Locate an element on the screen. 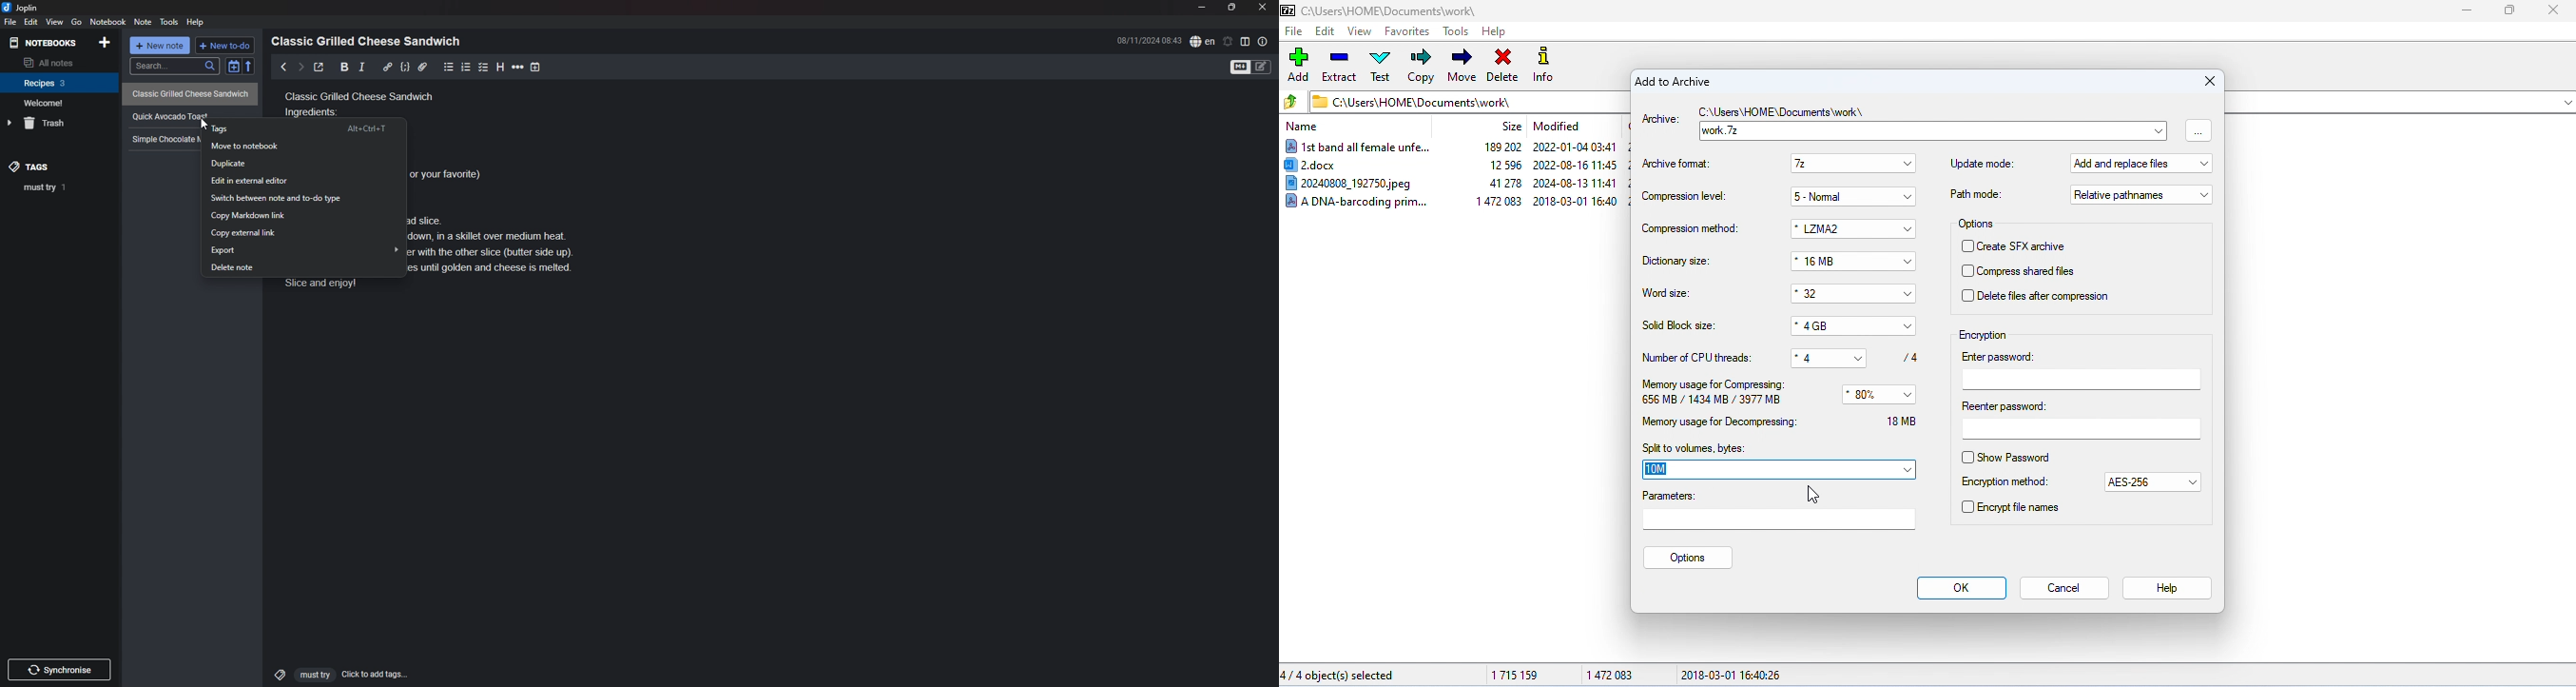 Image resolution: width=2576 pixels, height=700 pixels. close is located at coordinates (1264, 7).